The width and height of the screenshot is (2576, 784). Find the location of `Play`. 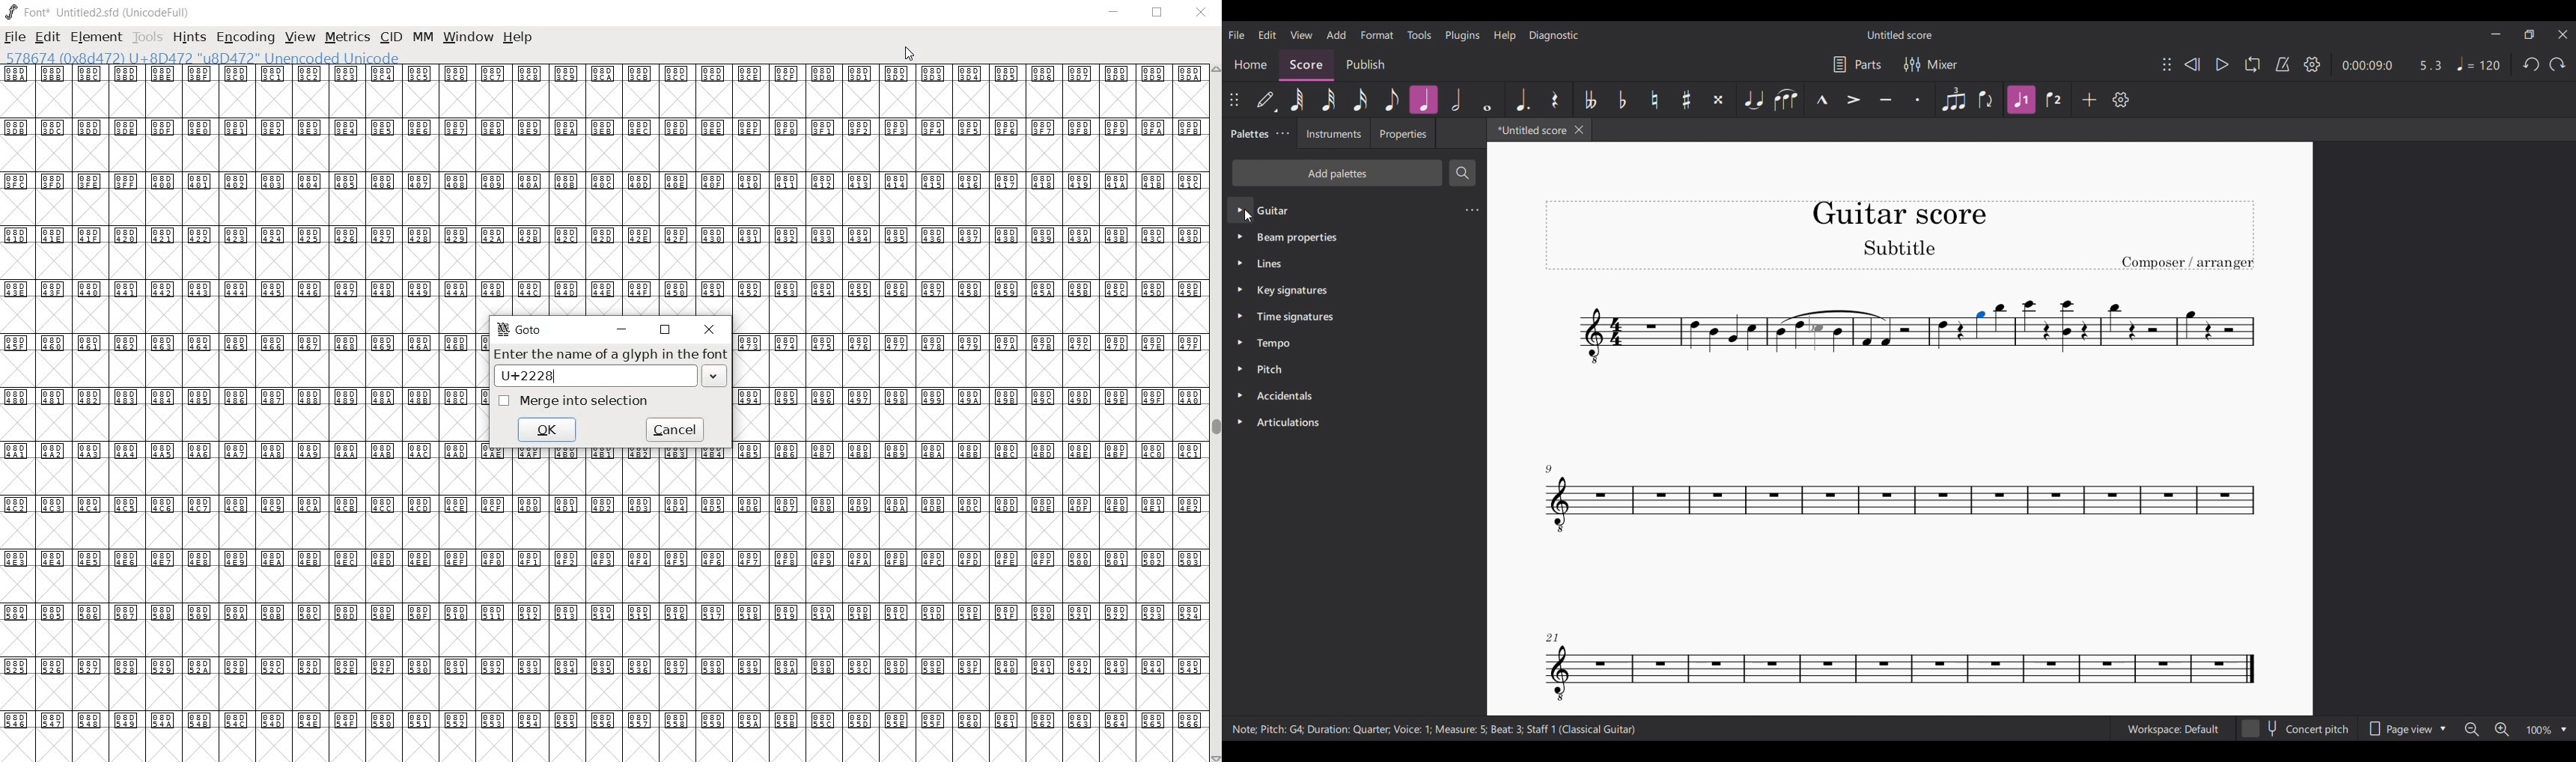

Play is located at coordinates (2223, 65).